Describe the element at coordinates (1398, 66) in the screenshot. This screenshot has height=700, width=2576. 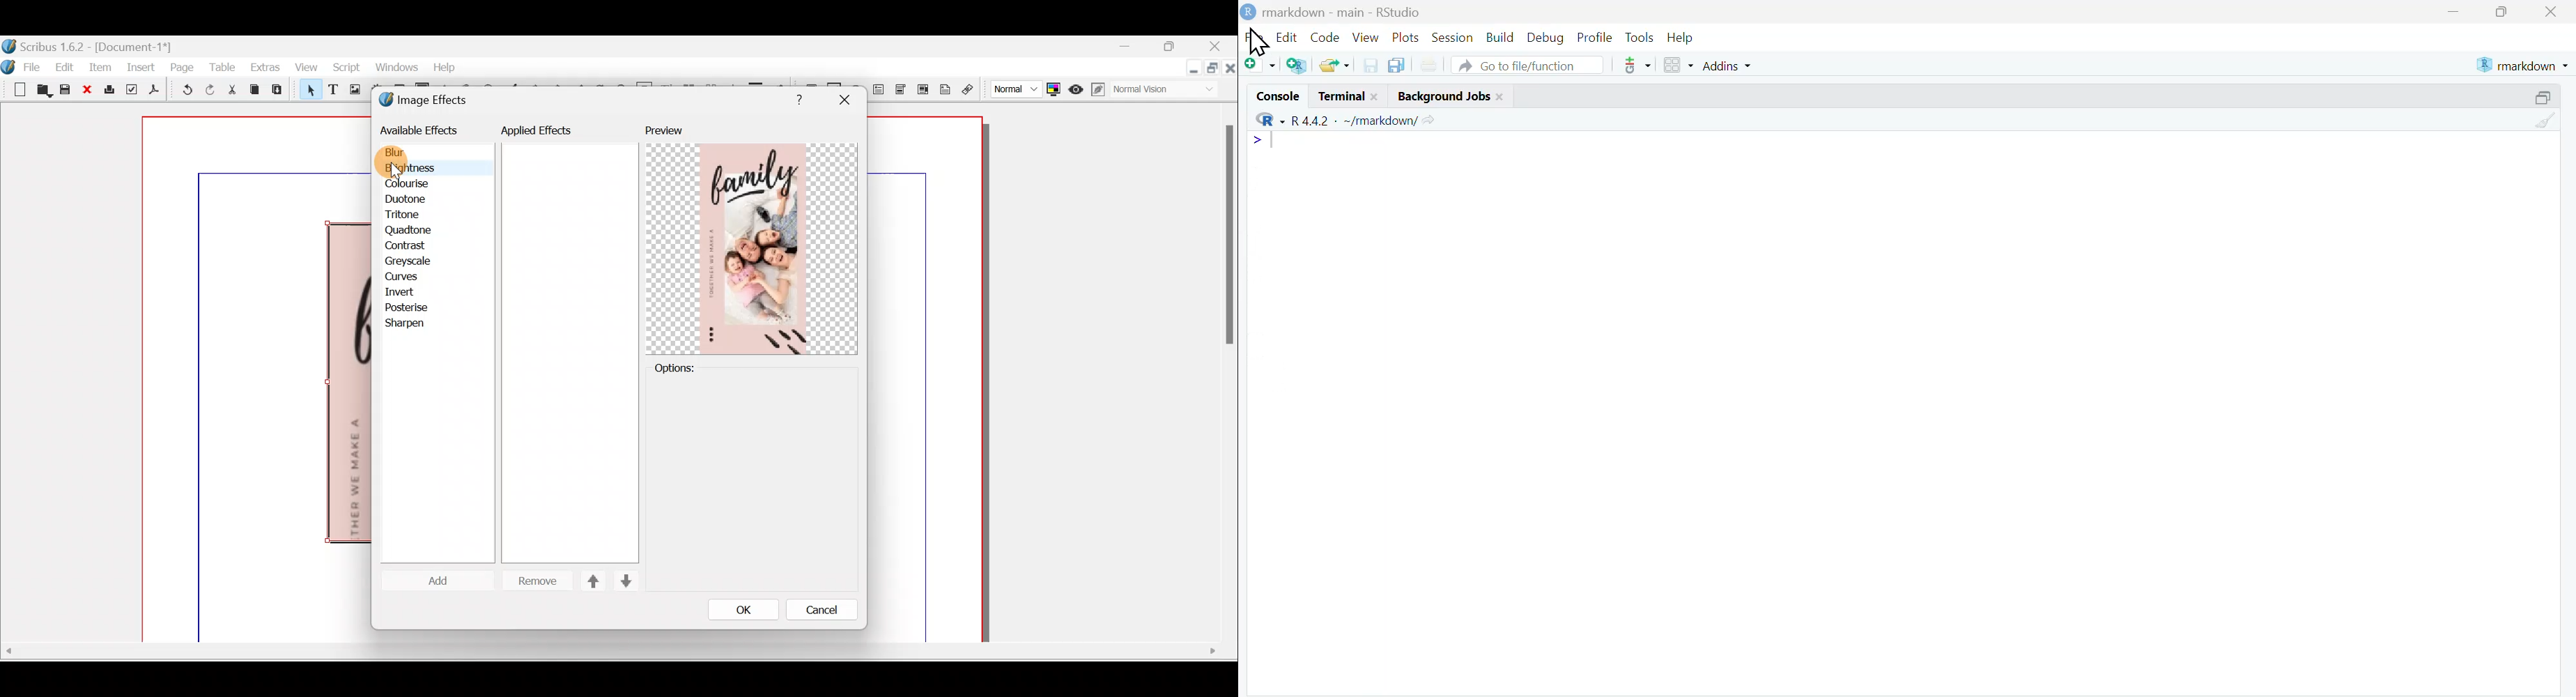
I see `Save all open documents` at that location.